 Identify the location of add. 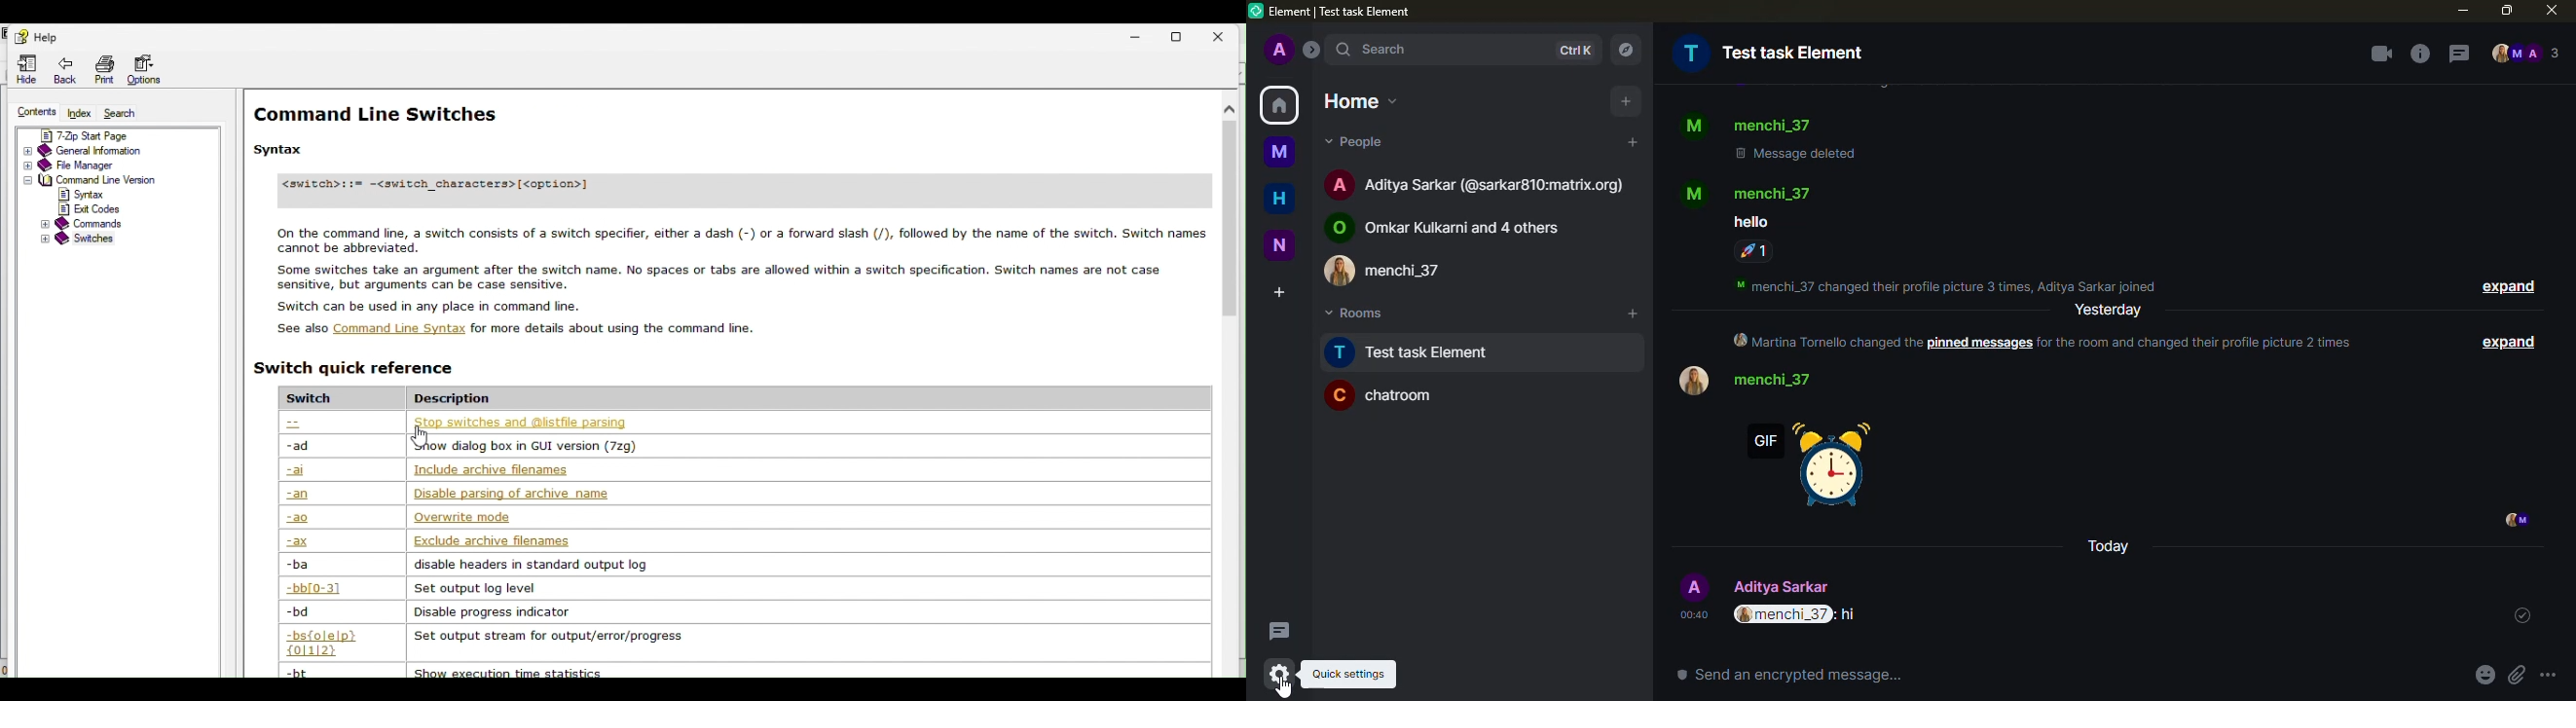
(1634, 314).